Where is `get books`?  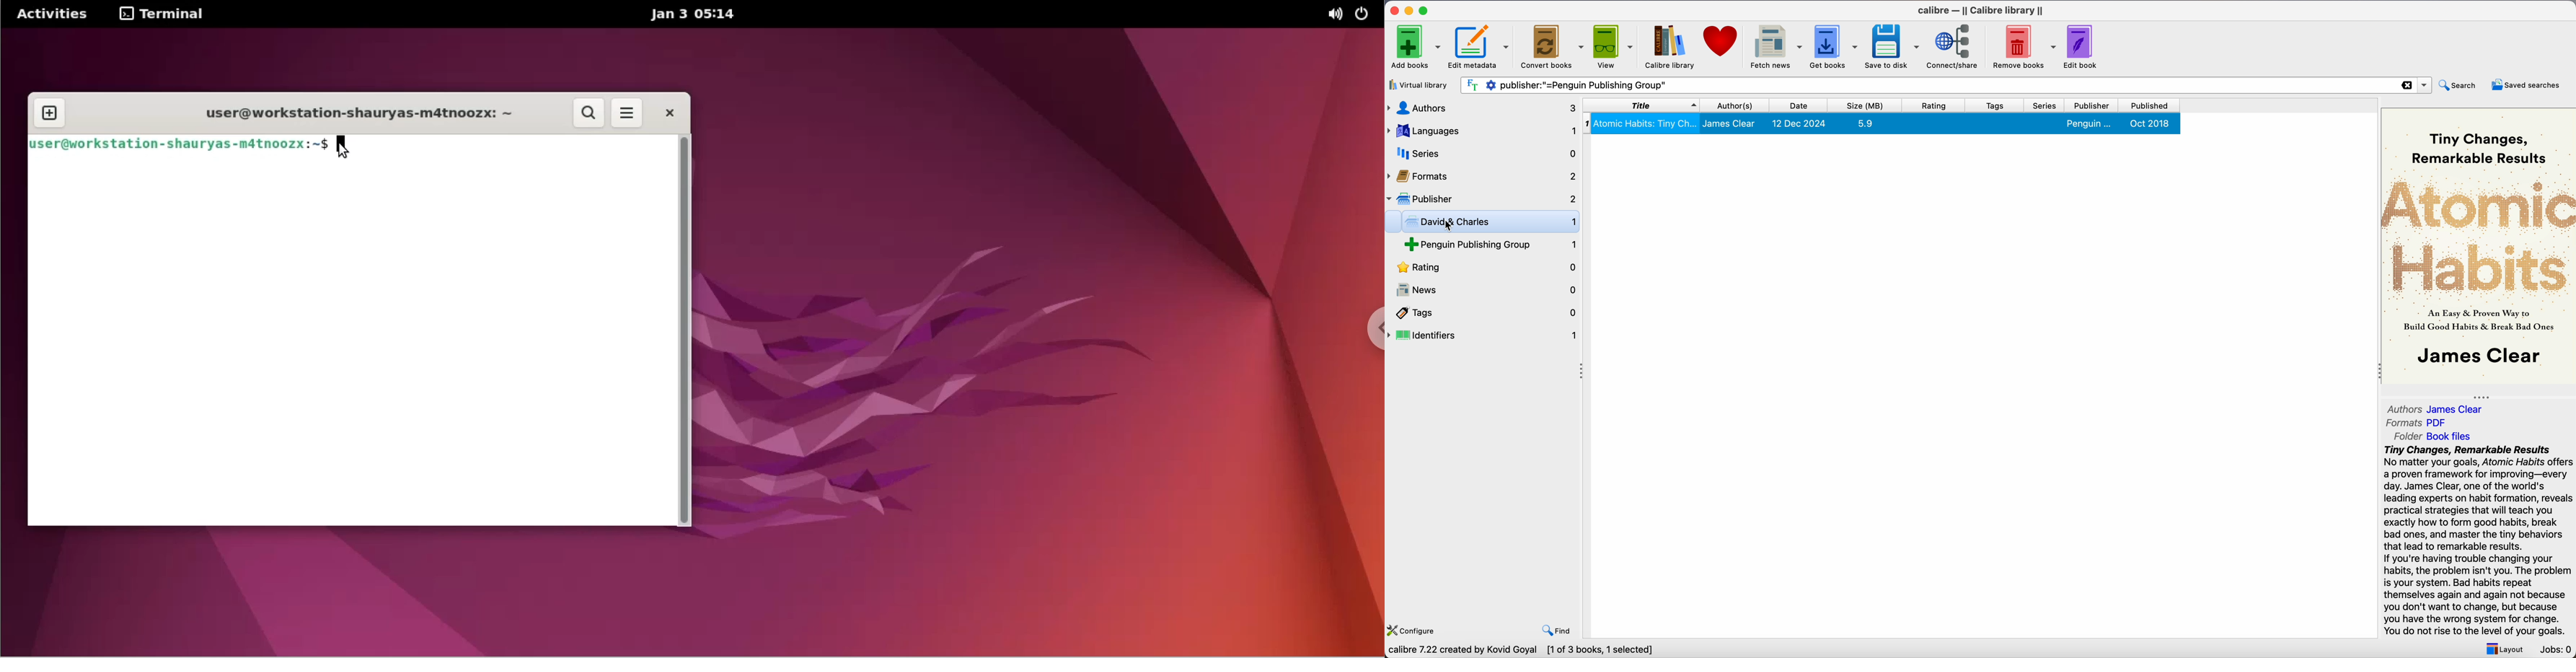 get books is located at coordinates (1835, 46).